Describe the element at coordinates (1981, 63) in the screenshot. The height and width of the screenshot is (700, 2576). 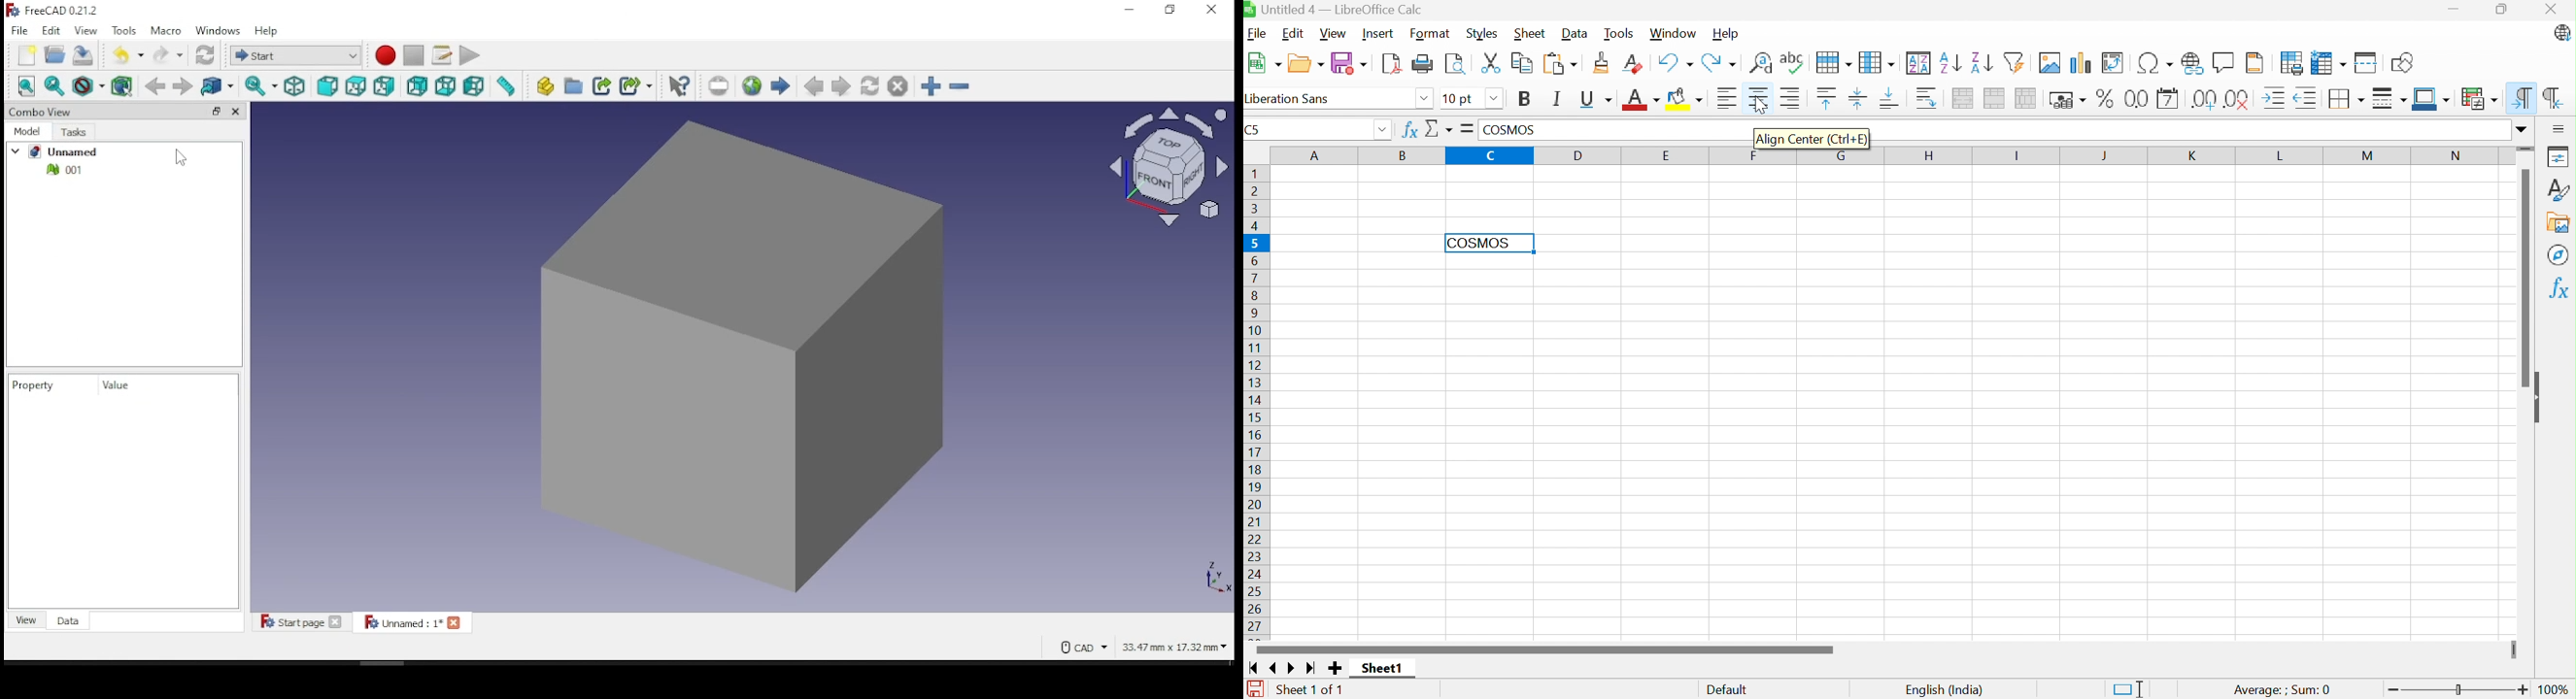
I see `Sort Descending` at that location.